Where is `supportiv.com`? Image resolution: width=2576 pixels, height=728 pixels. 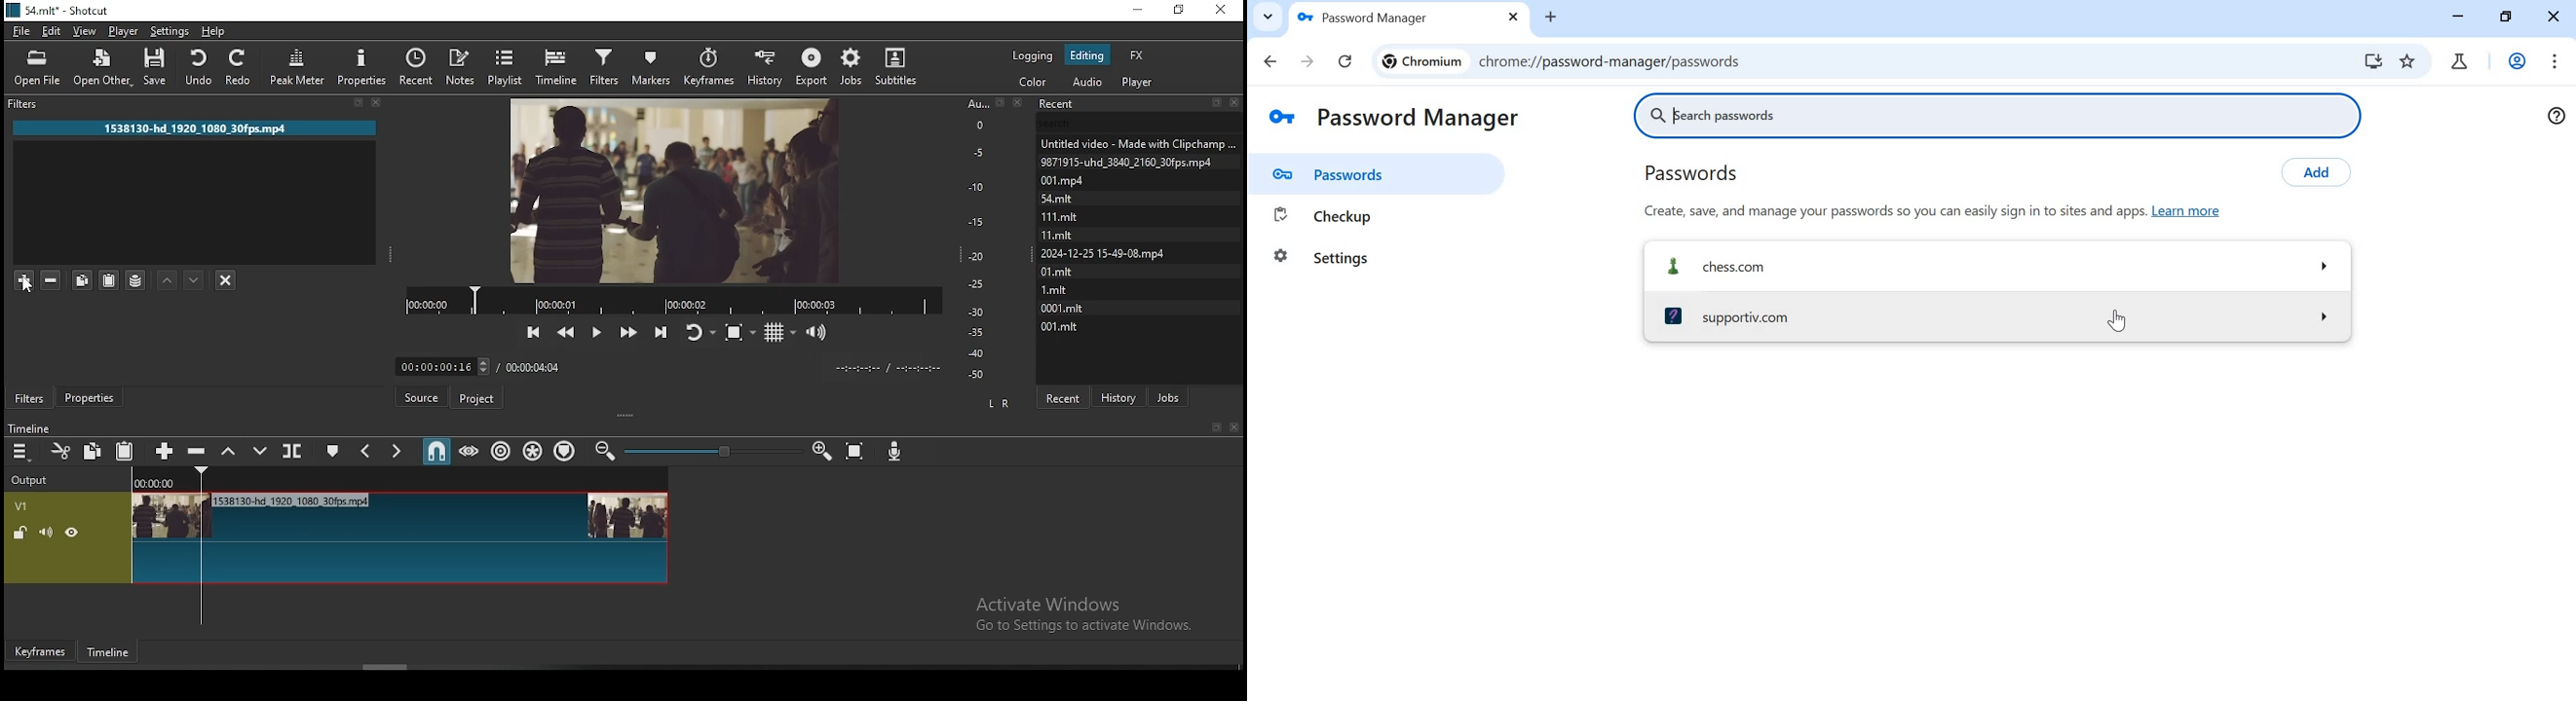
supportiv.com is located at coordinates (1994, 314).